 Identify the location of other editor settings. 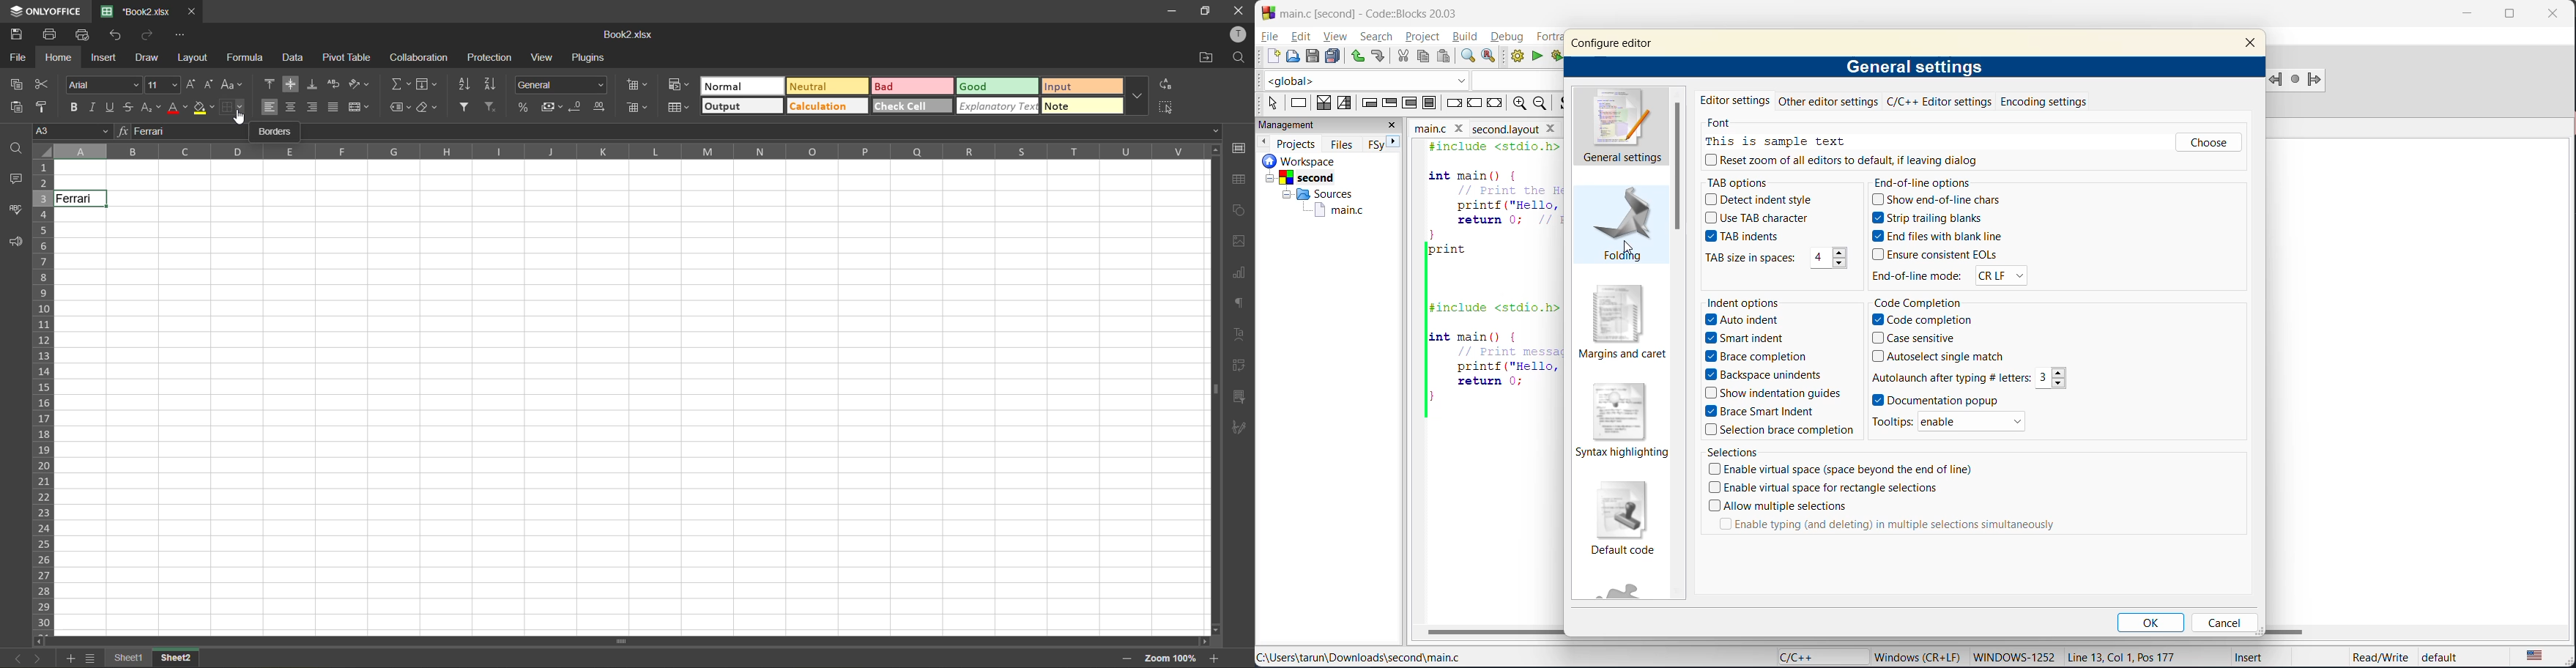
(1830, 103).